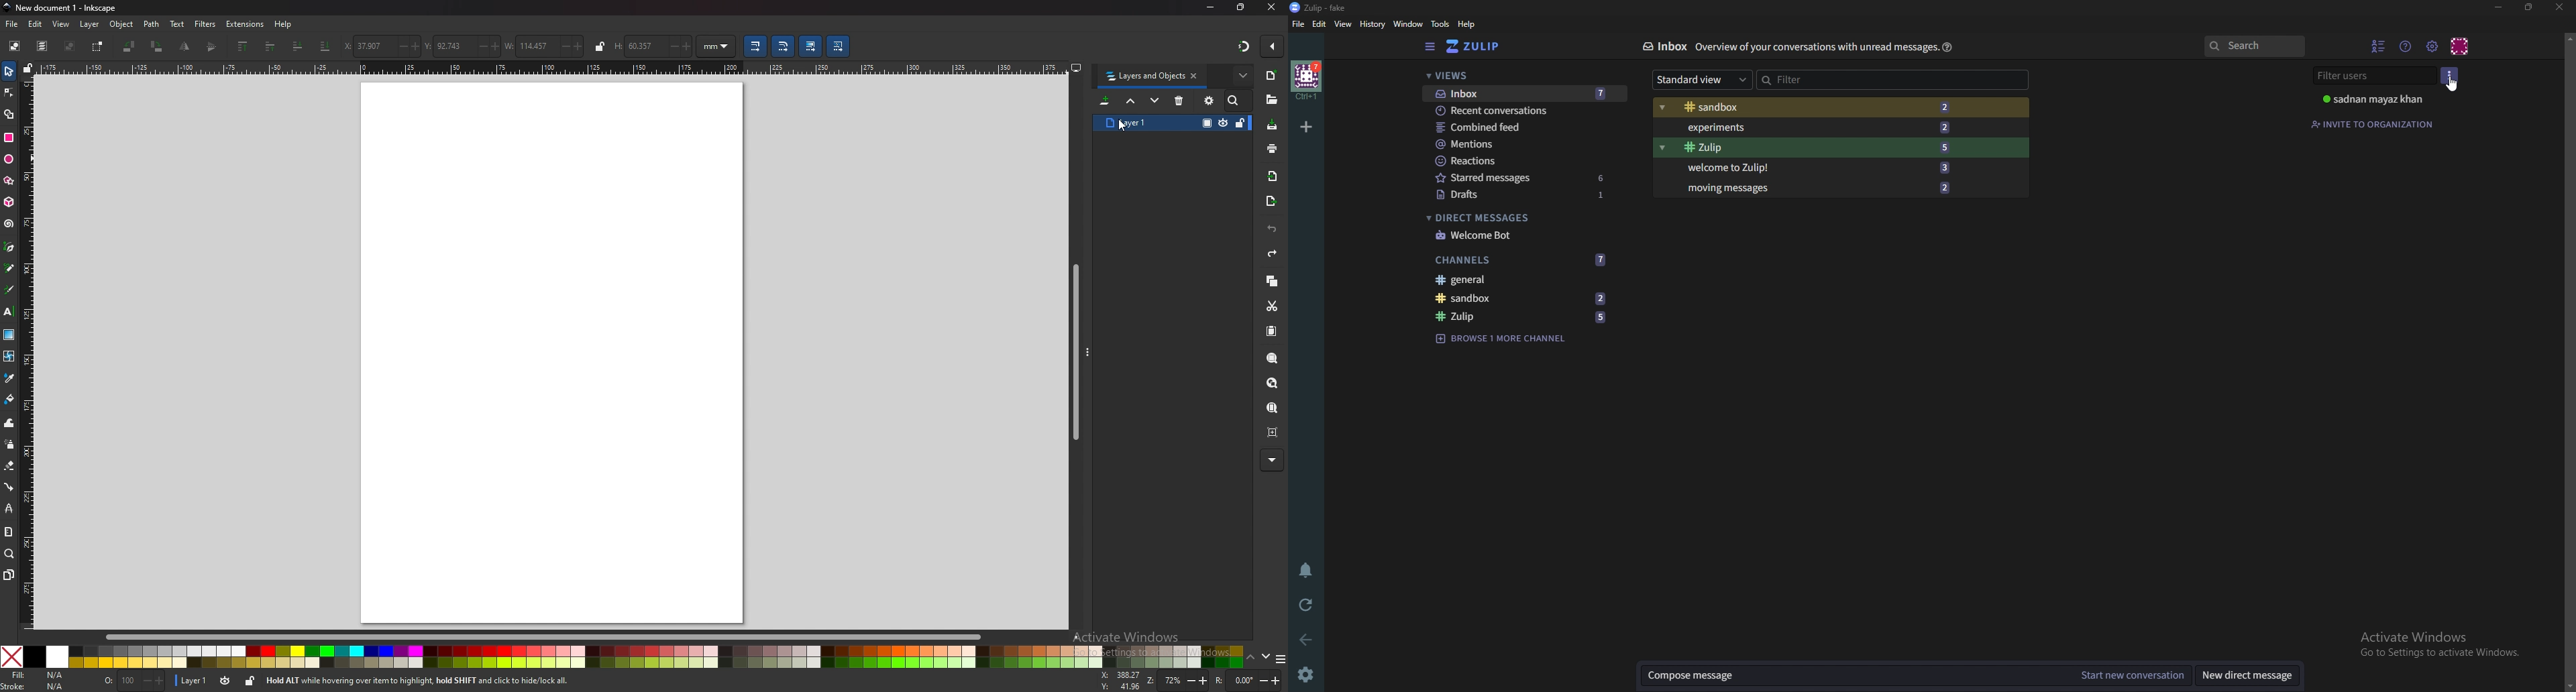 The image size is (2576, 700). What do you see at coordinates (2130, 676) in the screenshot?
I see `Start new conversation` at bounding box center [2130, 676].